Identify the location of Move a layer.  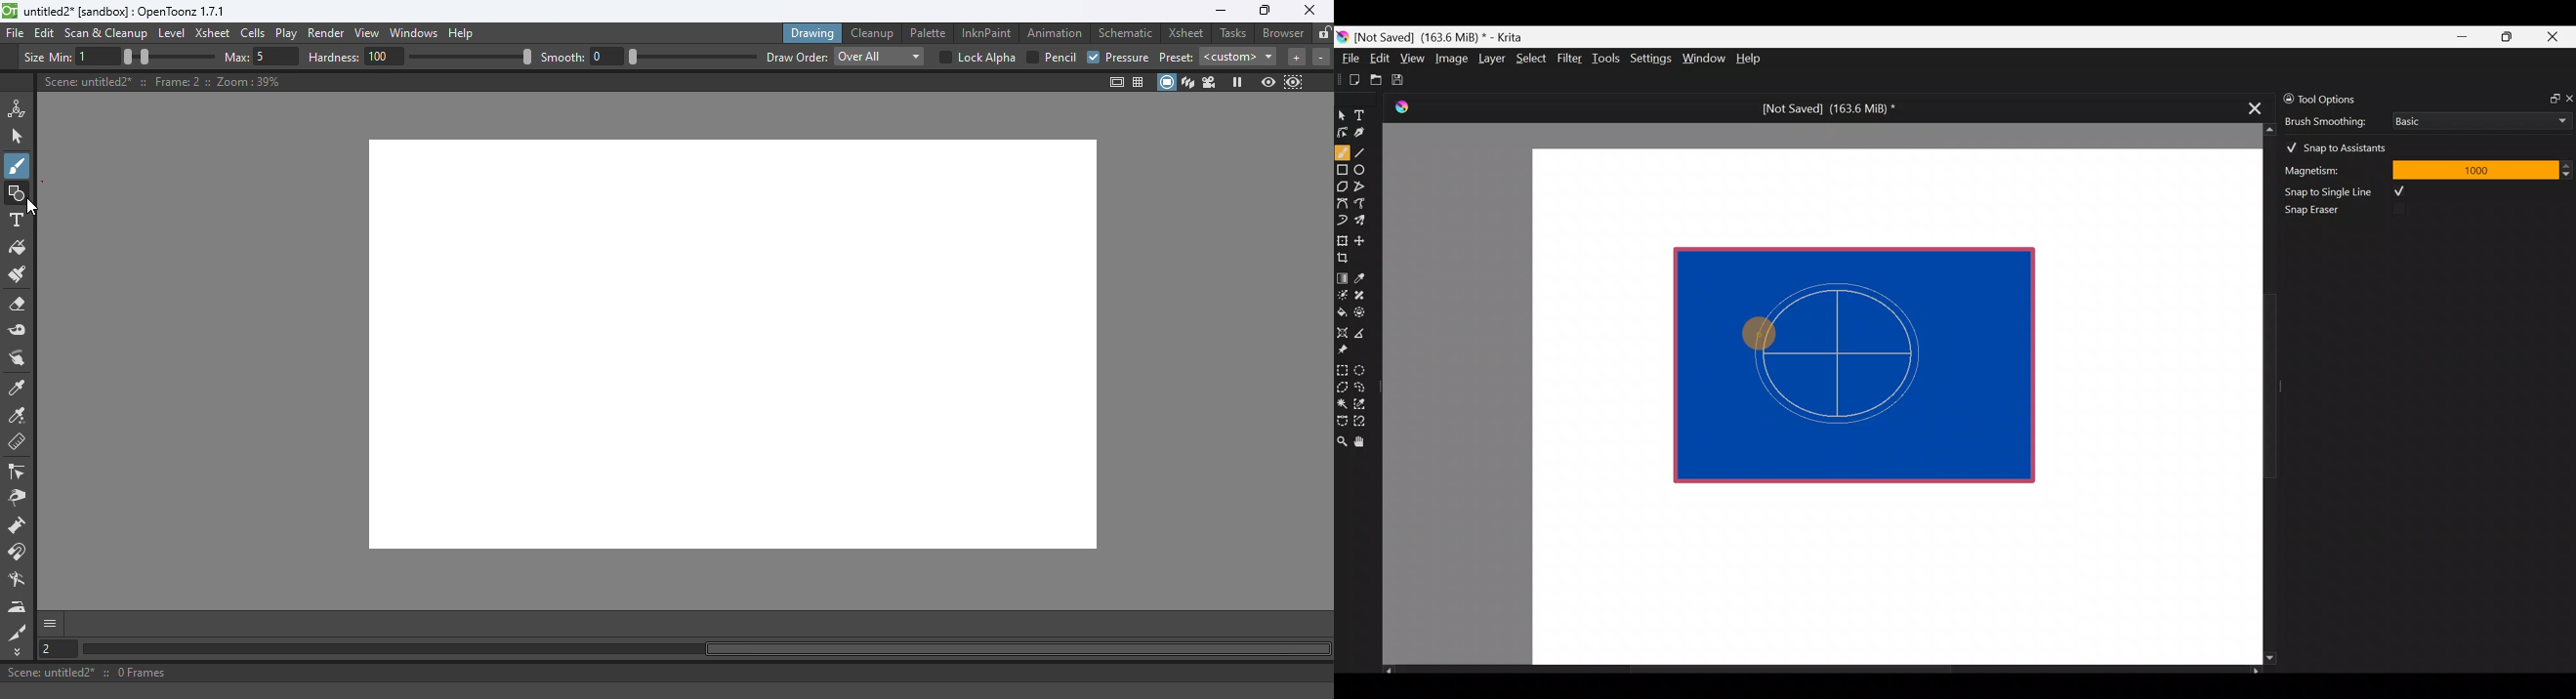
(1364, 239).